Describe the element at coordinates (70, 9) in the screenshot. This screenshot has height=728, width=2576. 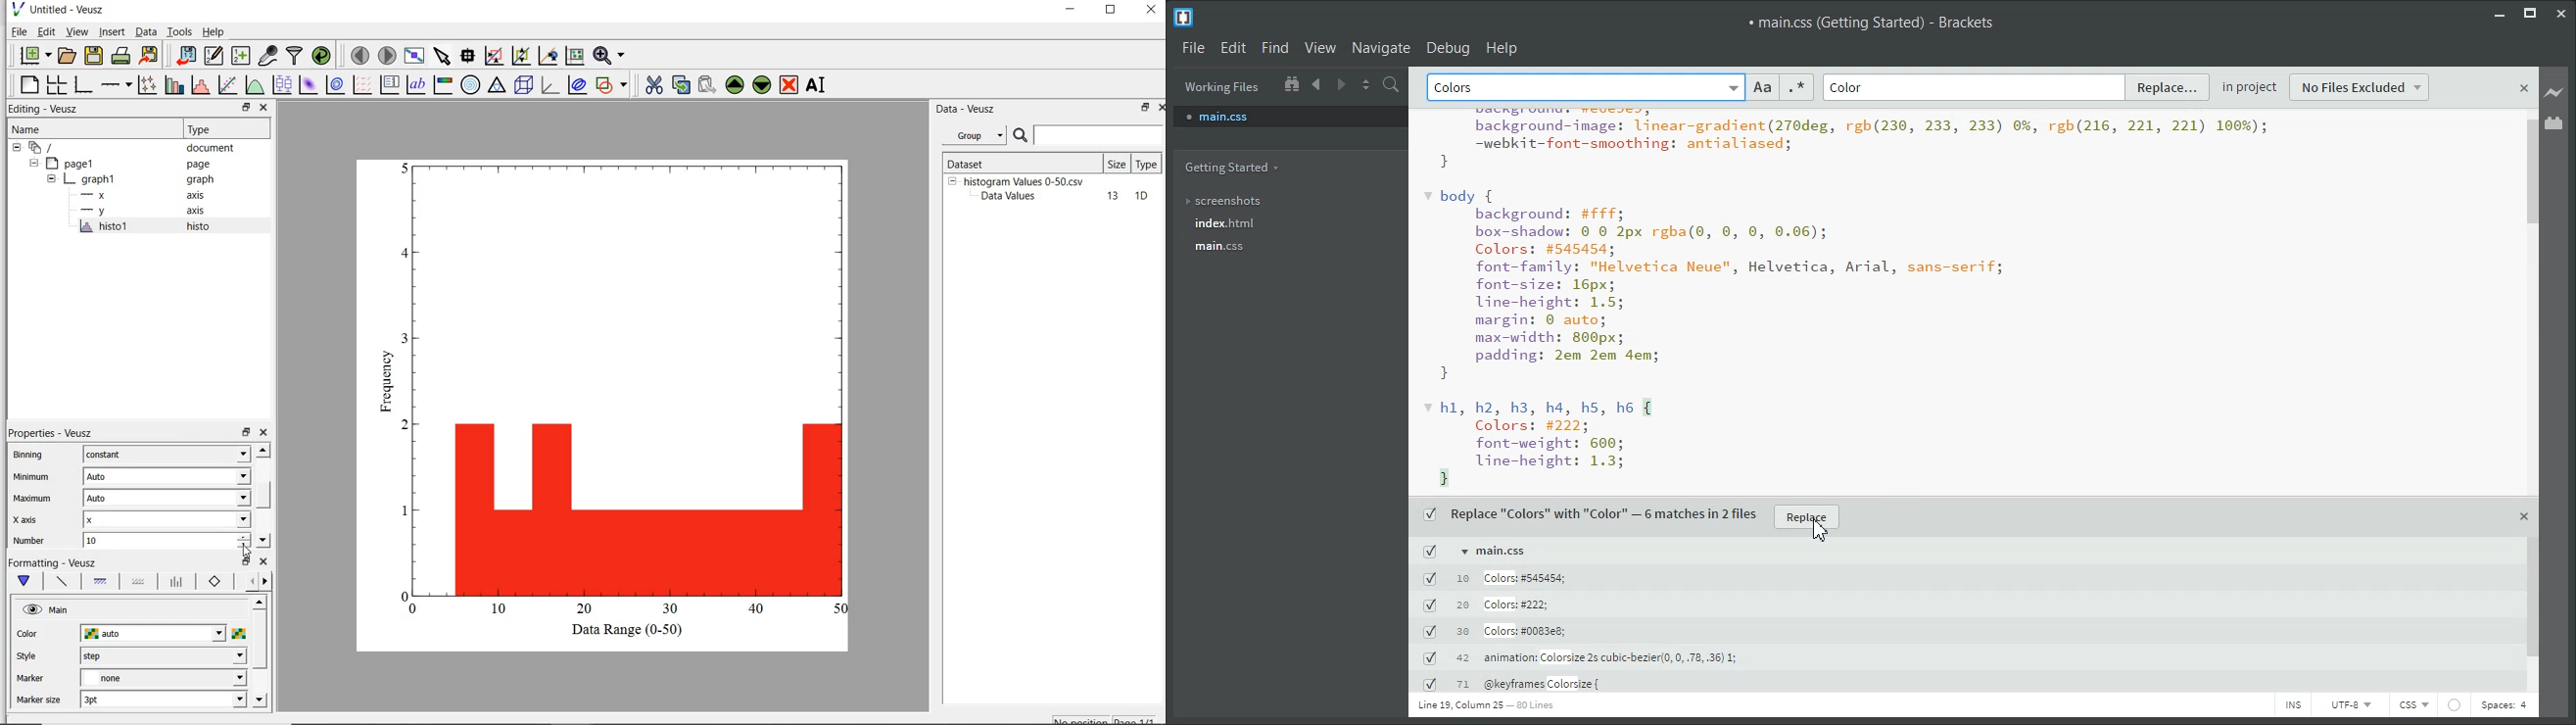
I see `Untitled - Veusz` at that location.